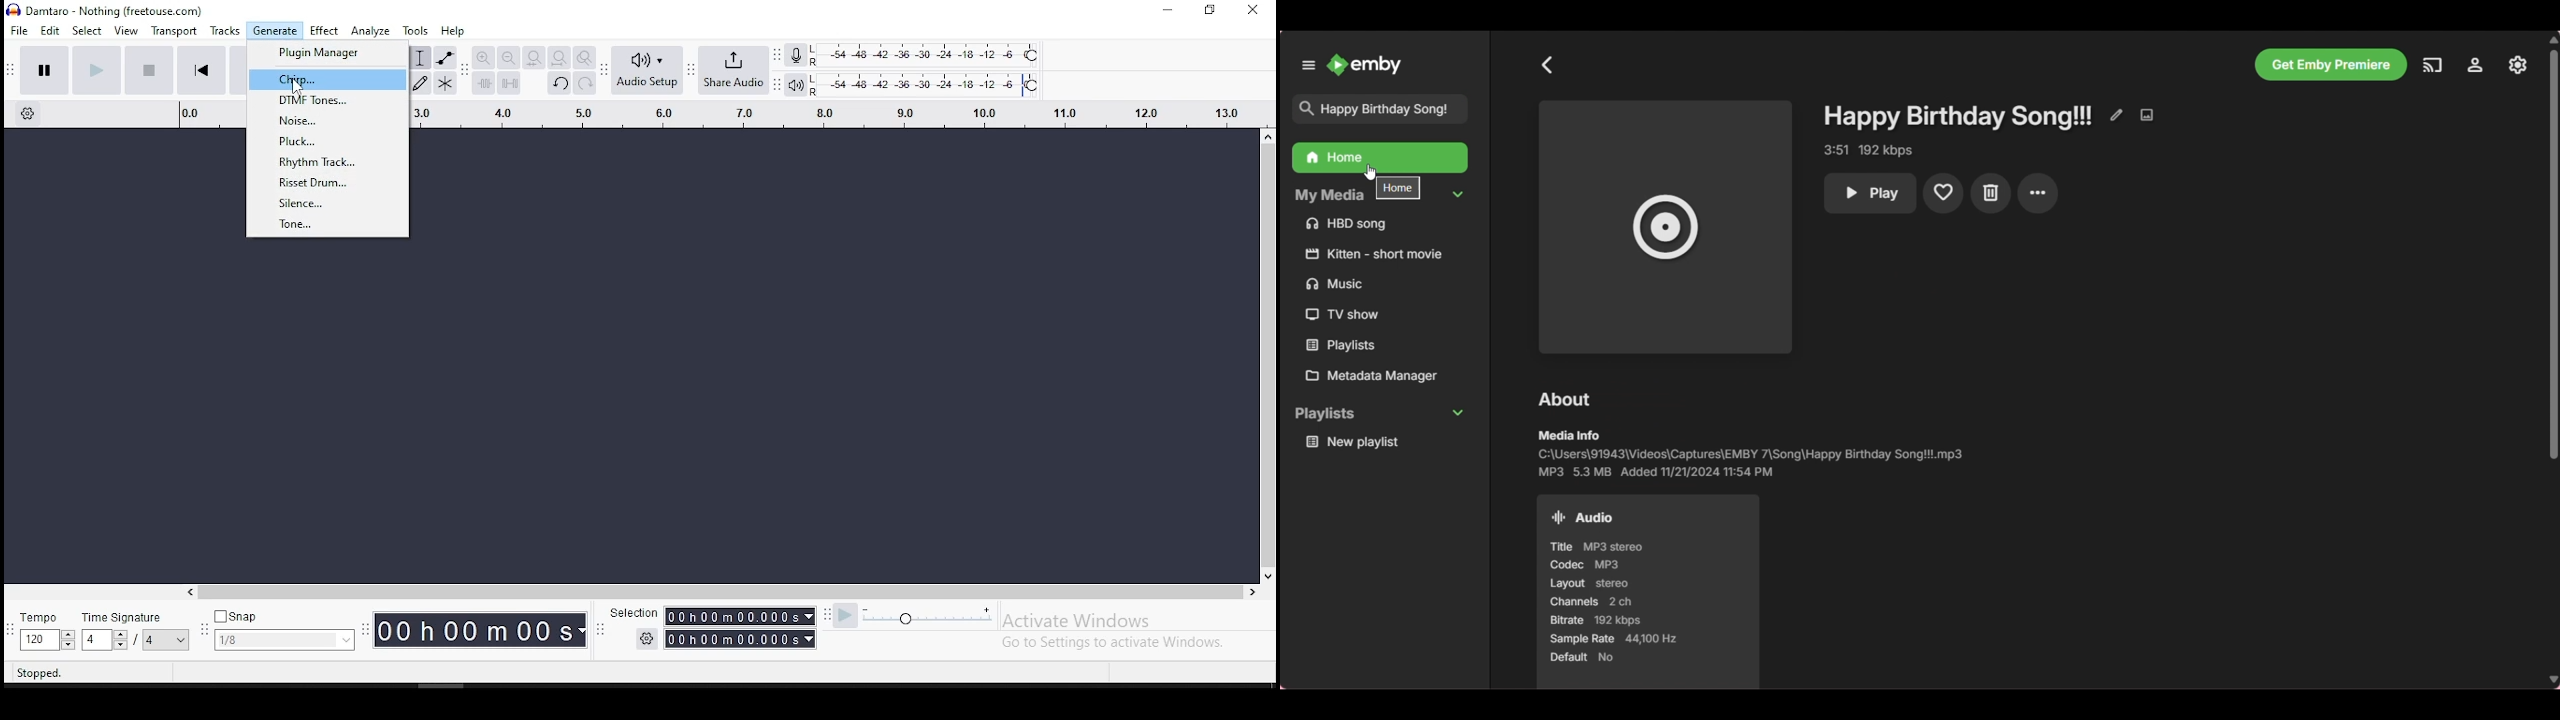 This screenshot has width=2576, height=728. Describe the element at coordinates (135, 630) in the screenshot. I see `time signature` at that location.